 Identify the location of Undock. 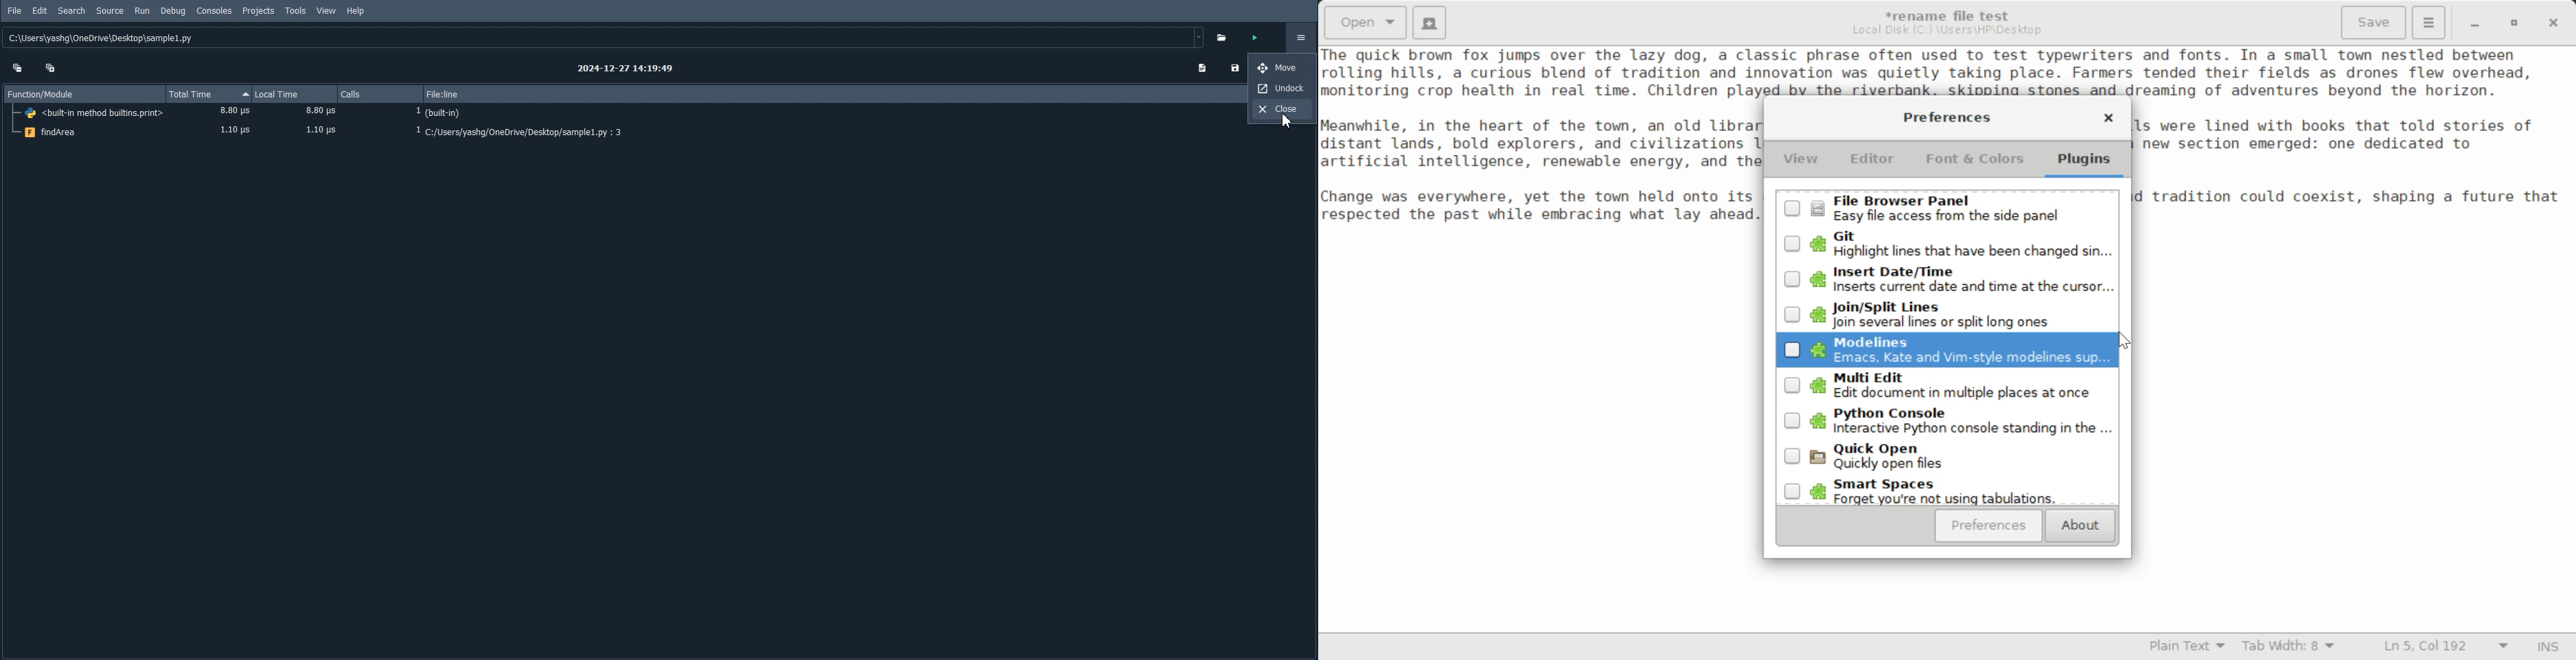
(1285, 88).